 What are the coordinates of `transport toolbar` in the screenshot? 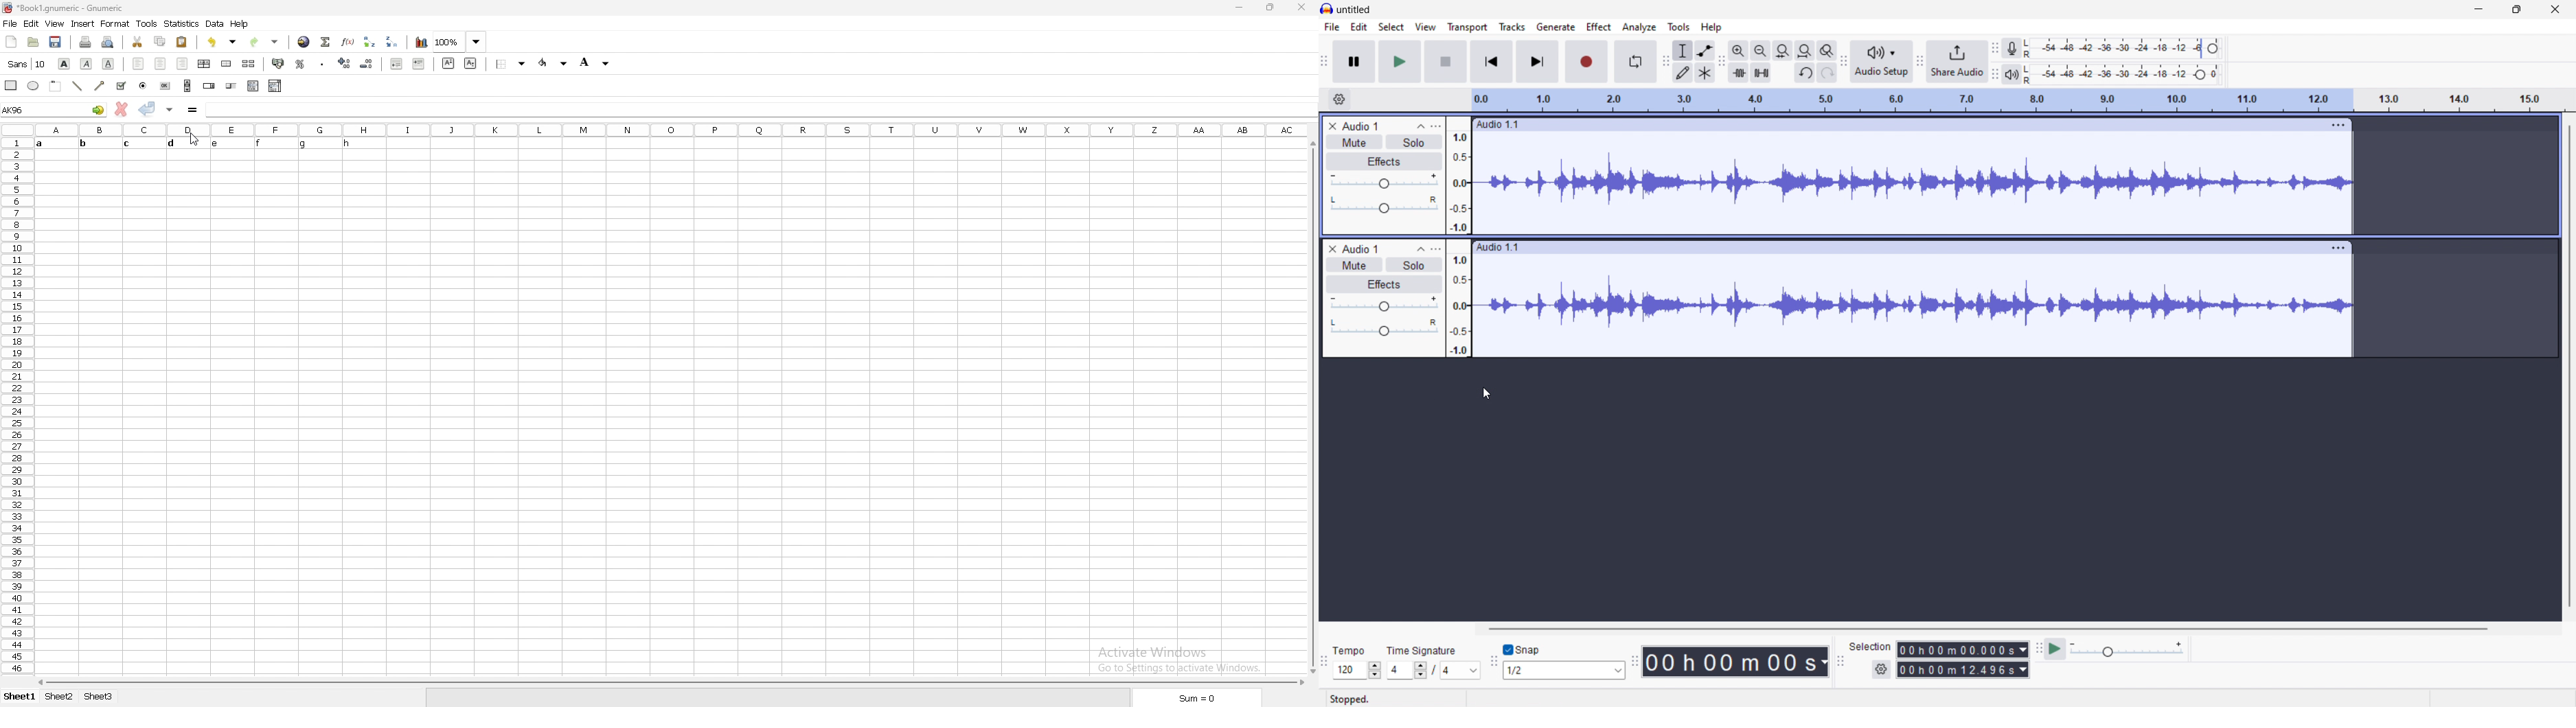 It's located at (1325, 63).